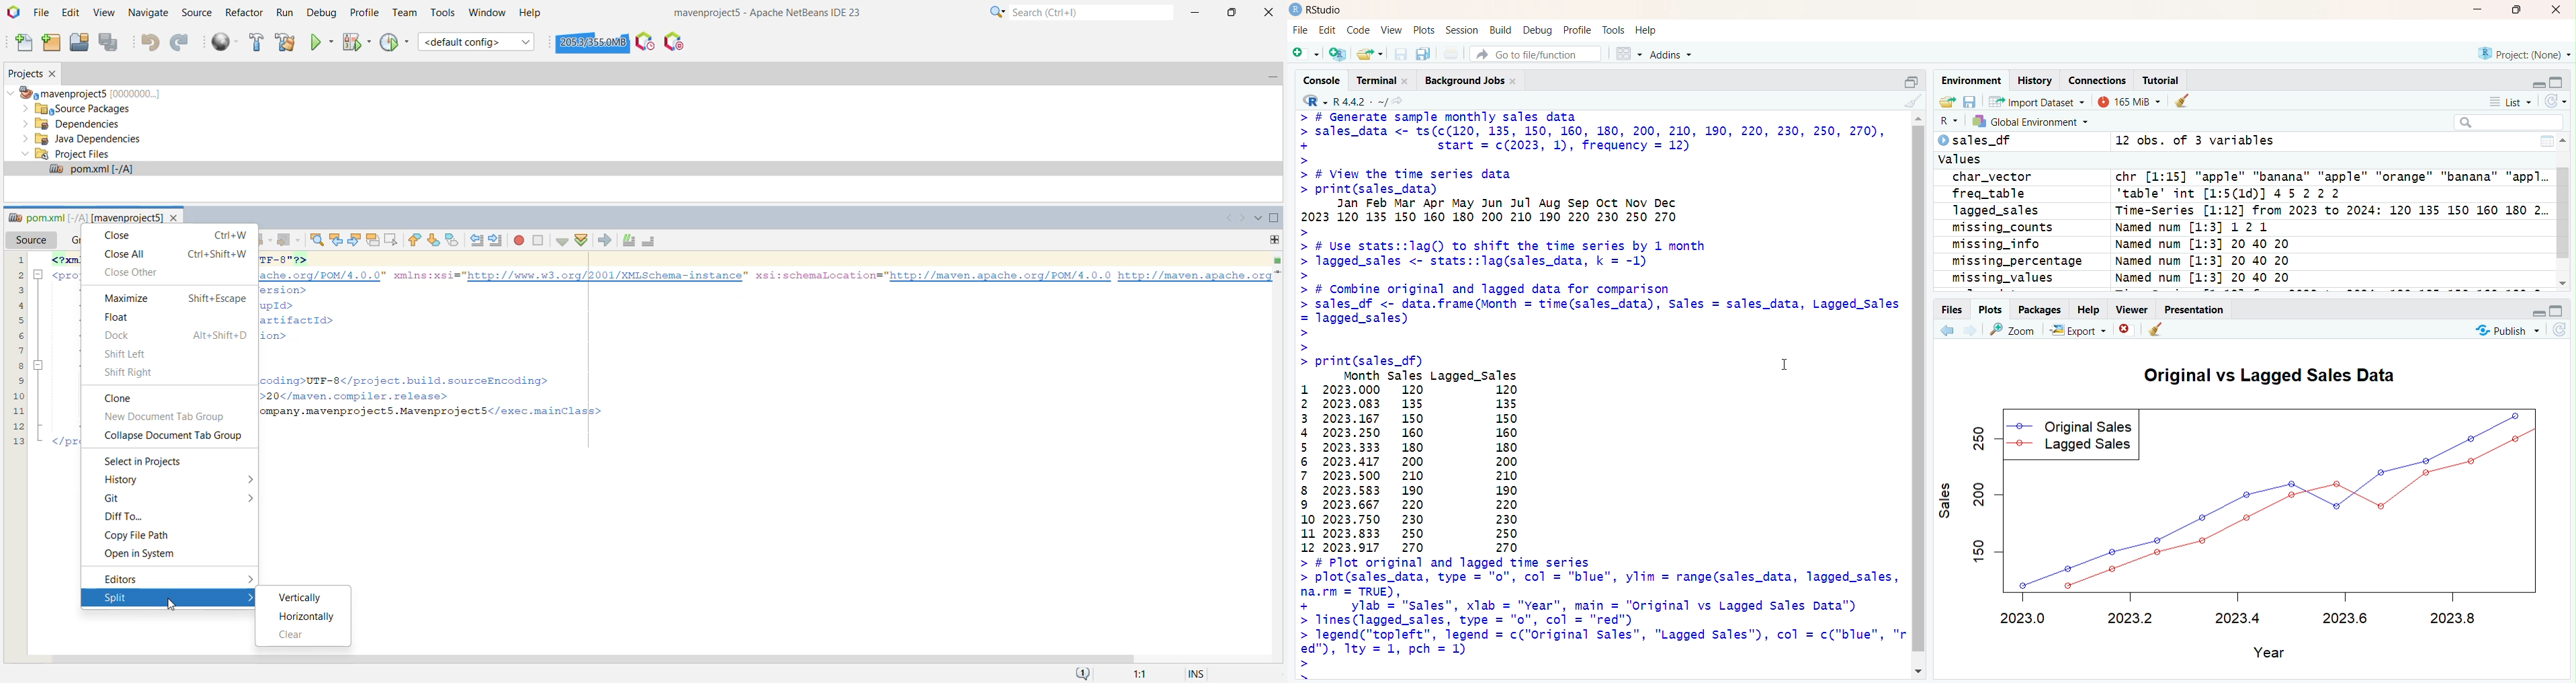 The height and width of the screenshot is (700, 2576). I want to click on view the current working directory, so click(1399, 102).